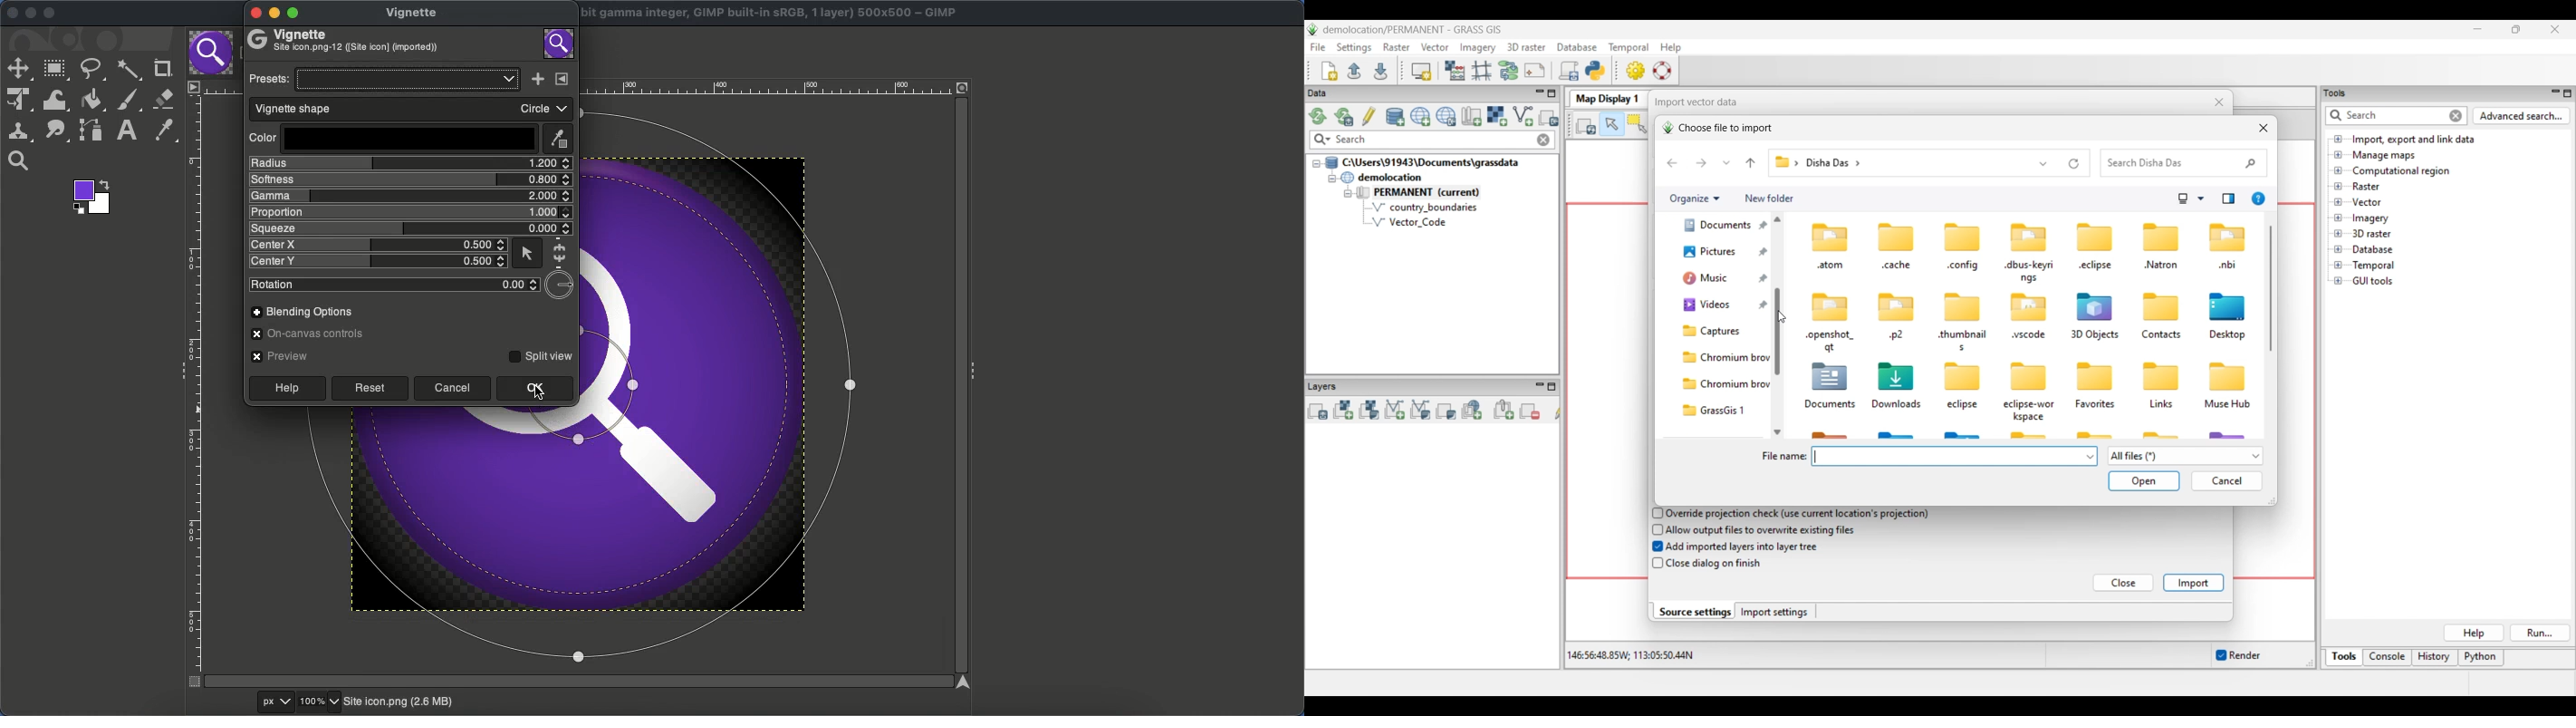  What do you see at coordinates (560, 44) in the screenshot?
I see `Image` at bounding box center [560, 44].